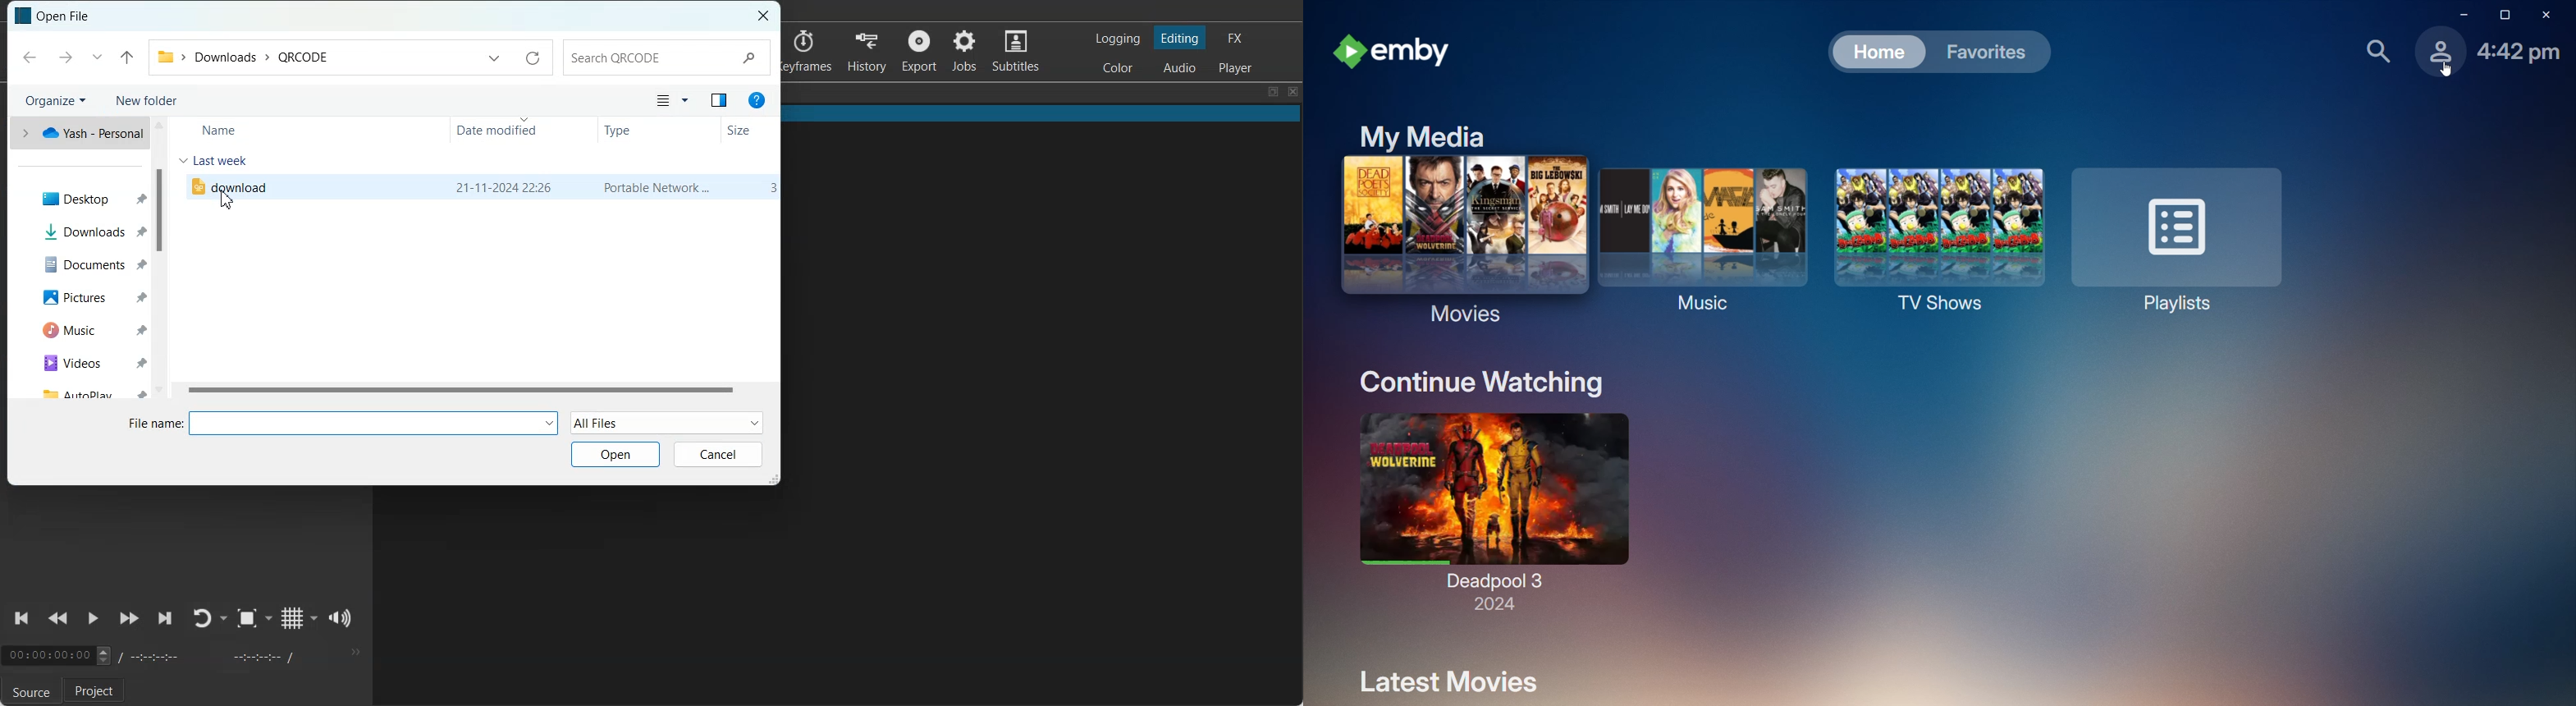  Describe the element at coordinates (377, 424) in the screenshot. I see `input file name` at that location.